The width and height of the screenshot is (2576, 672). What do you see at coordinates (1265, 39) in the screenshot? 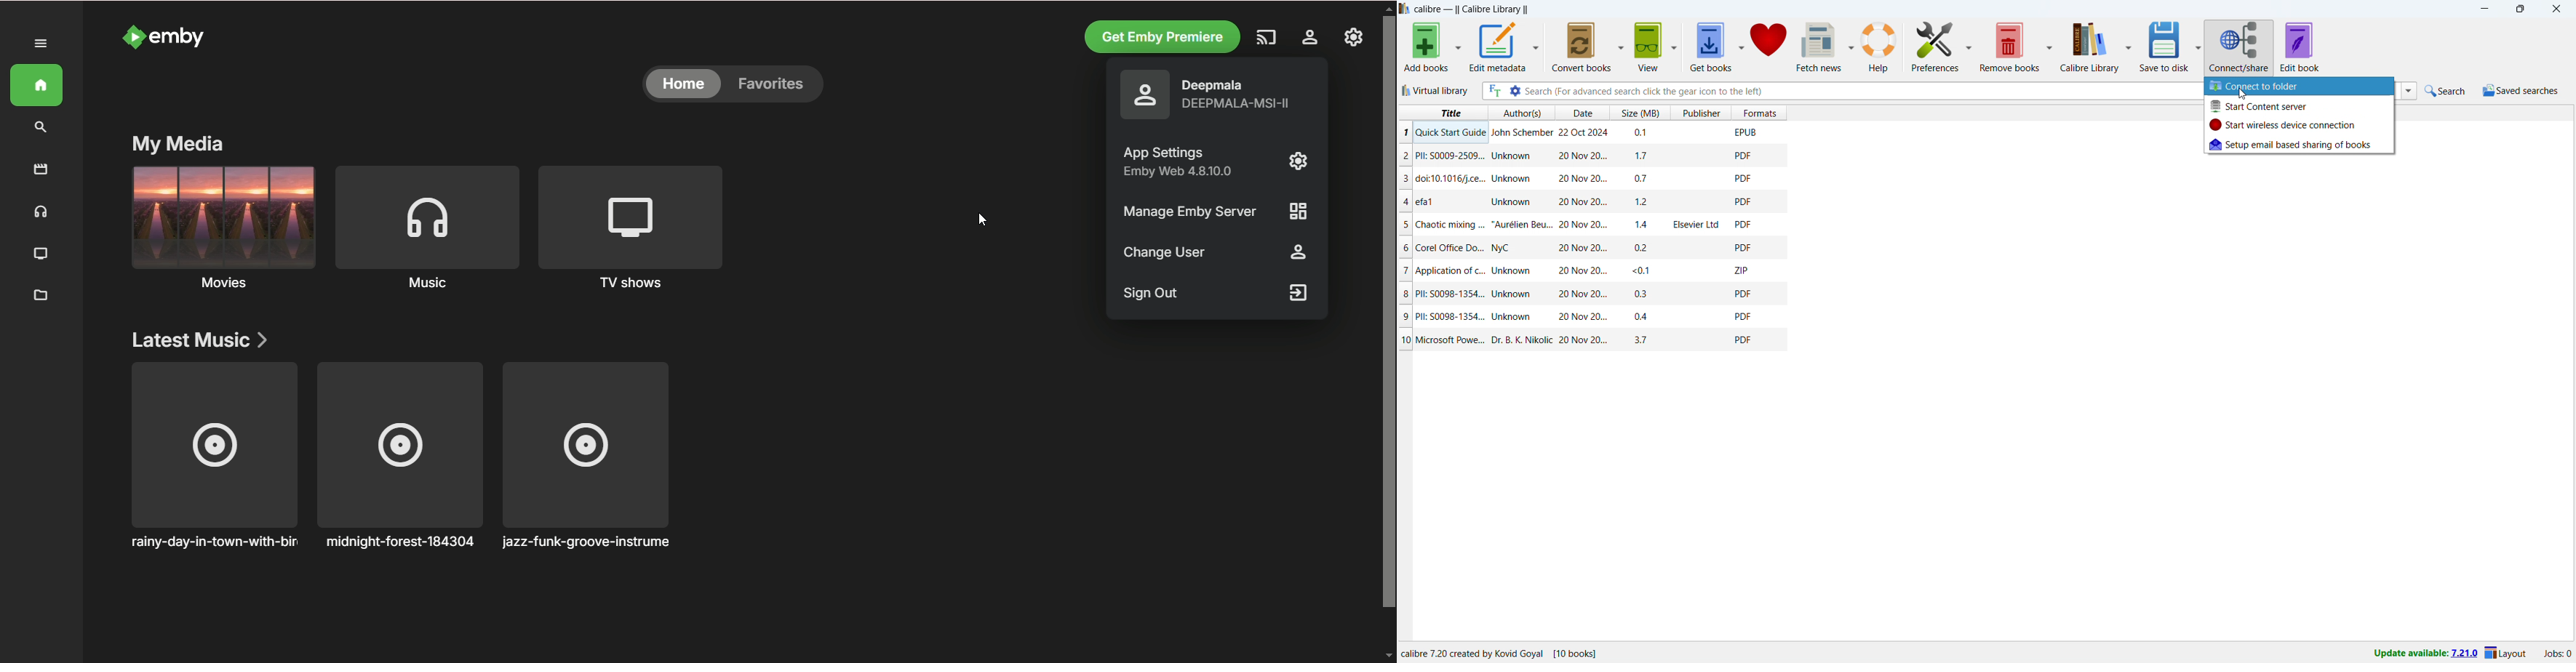
I see `play on another device` at bounding box center [1265, 39].